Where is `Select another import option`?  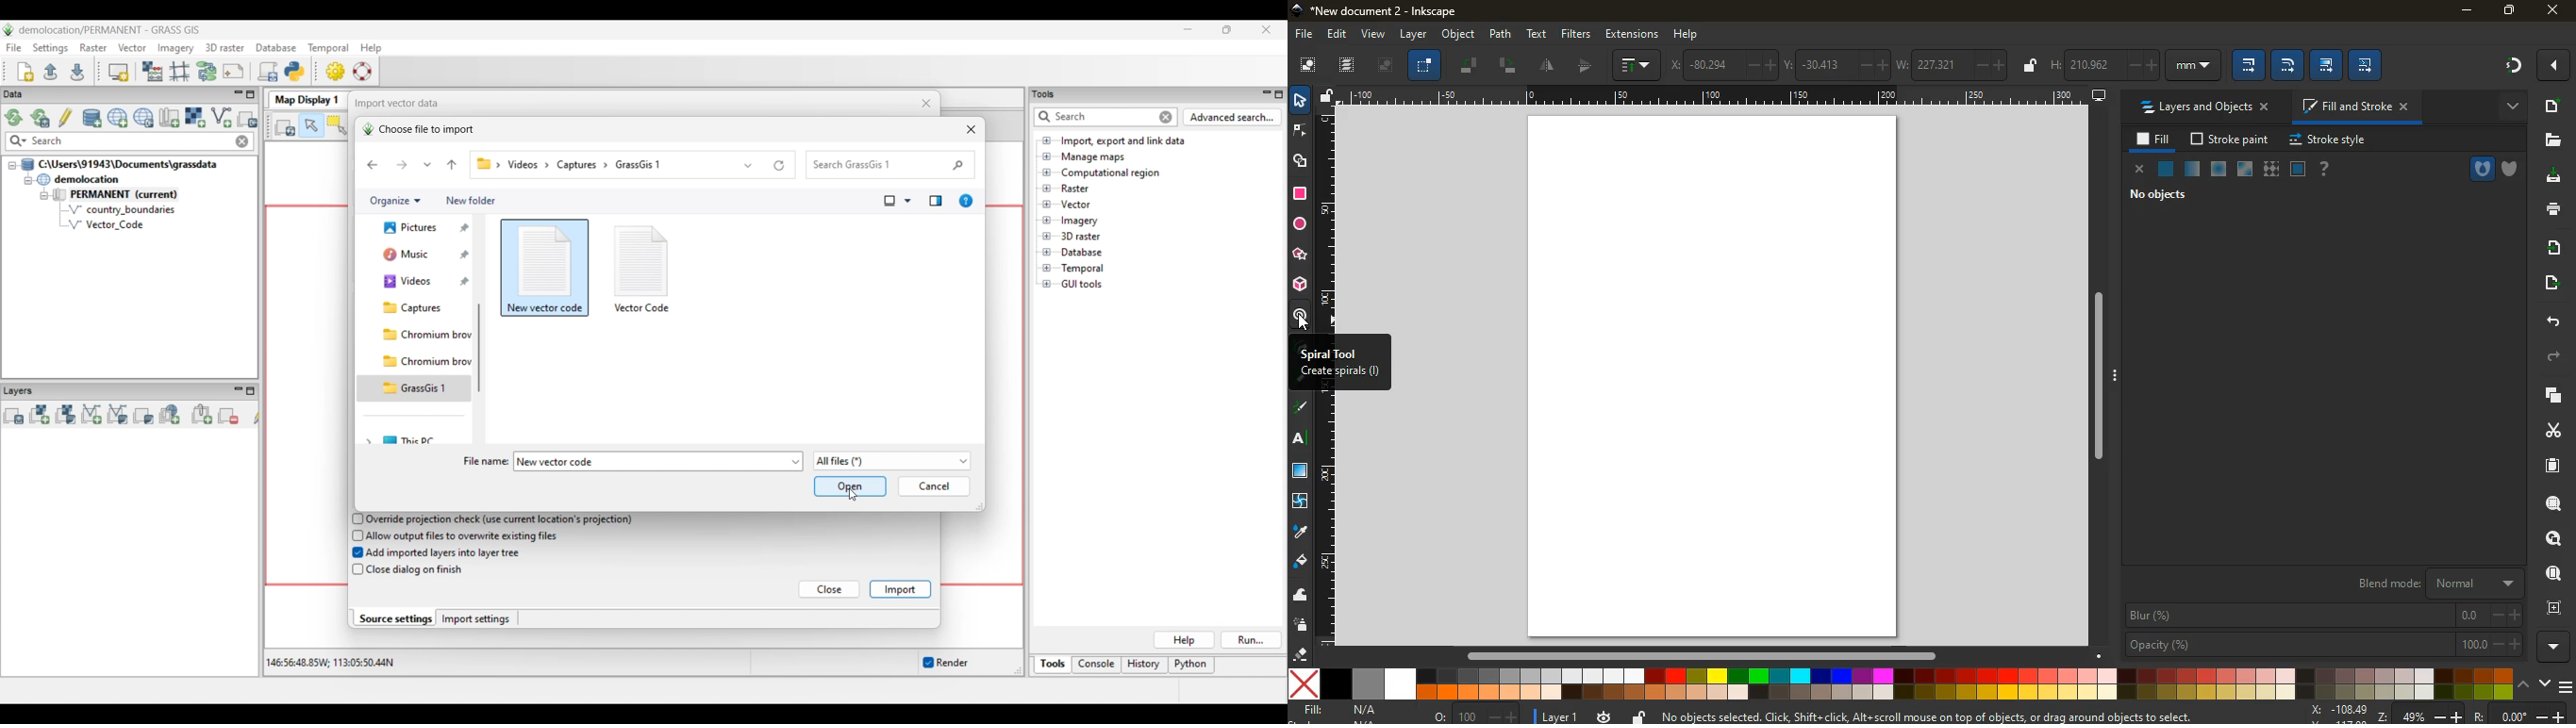 Select another import option is located at coordinates (247, 119).